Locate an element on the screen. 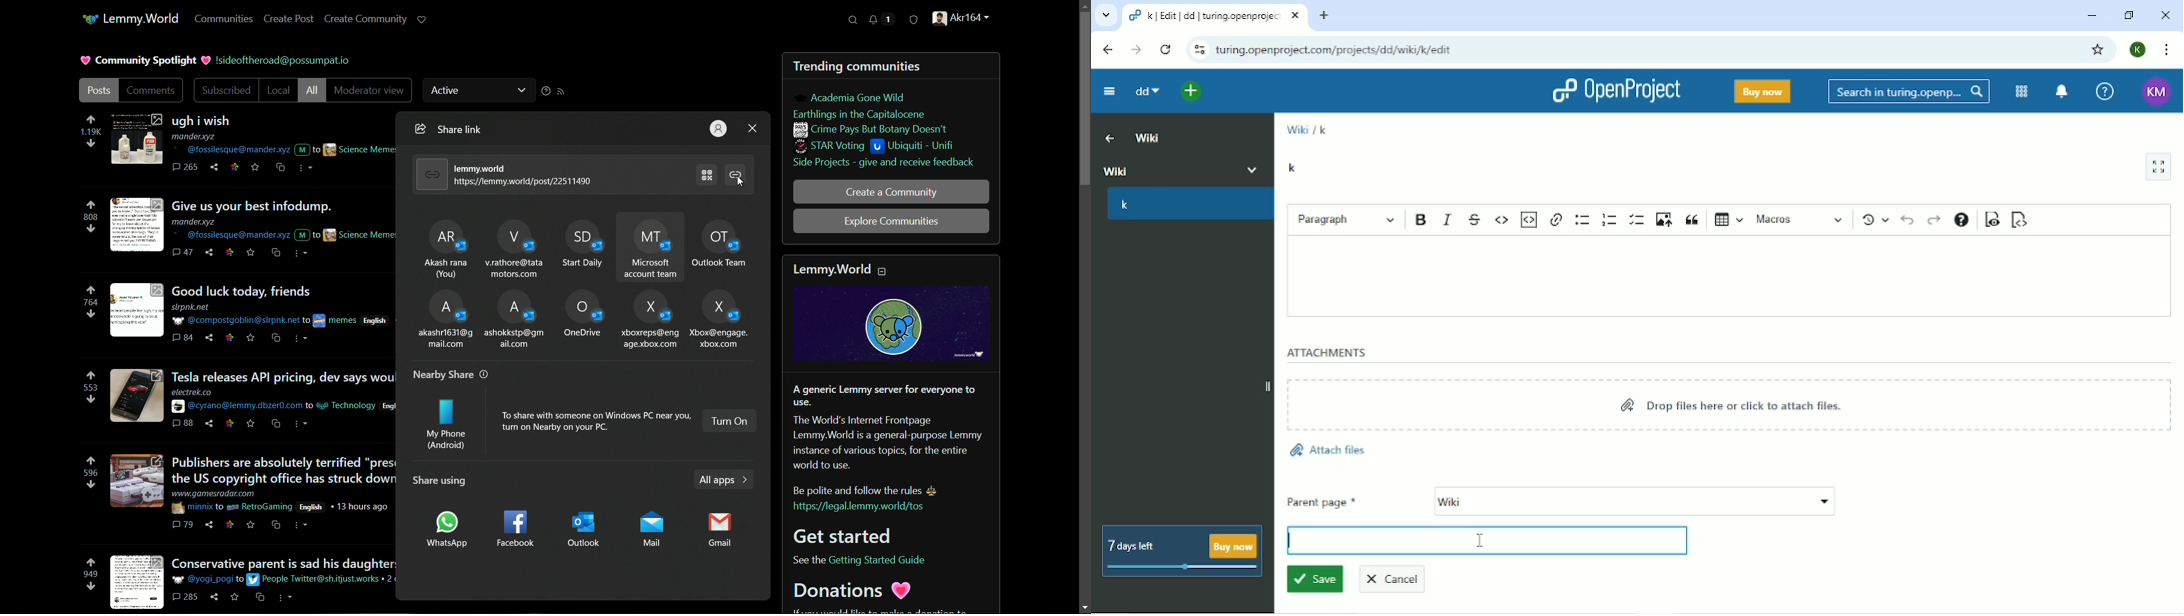 The width and height of the screenshot is (2184, 616). Wiki is located at coordinates (1296, 129).